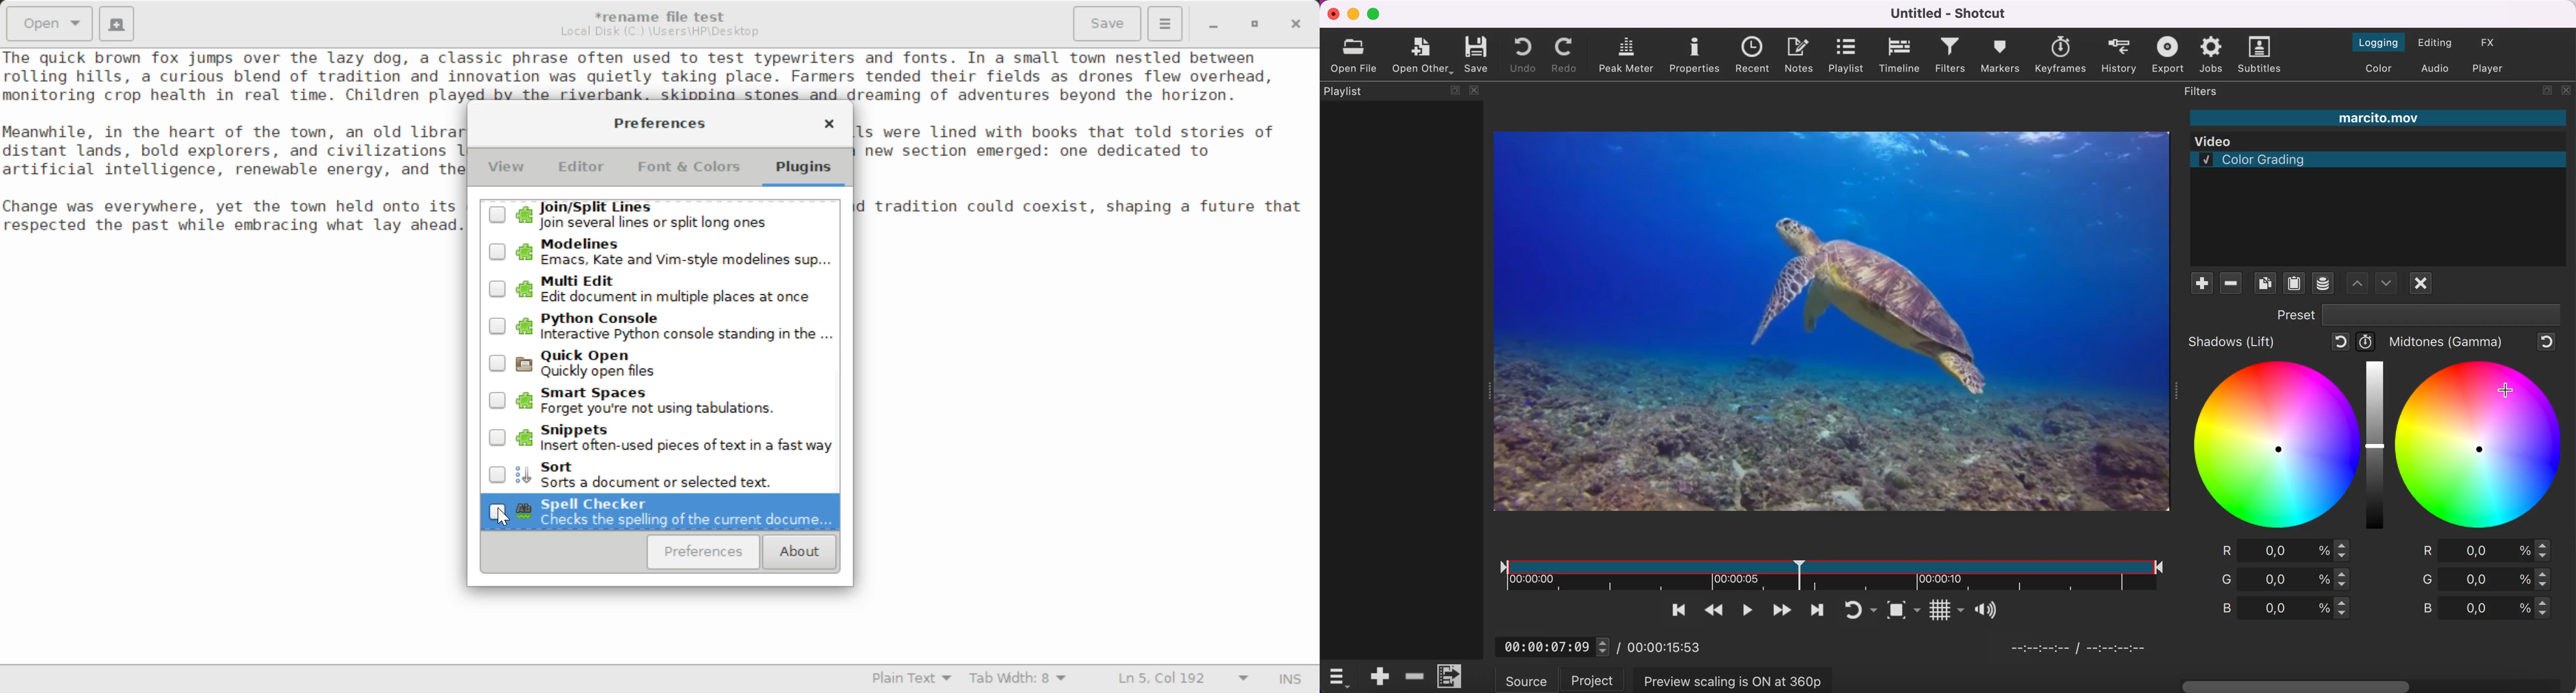 The width and height of the screenshot is (2576, 700). What do you see at coordinates (1752, 56) in the screenshot?
I see `recent` at bounding box center [1752, 56].